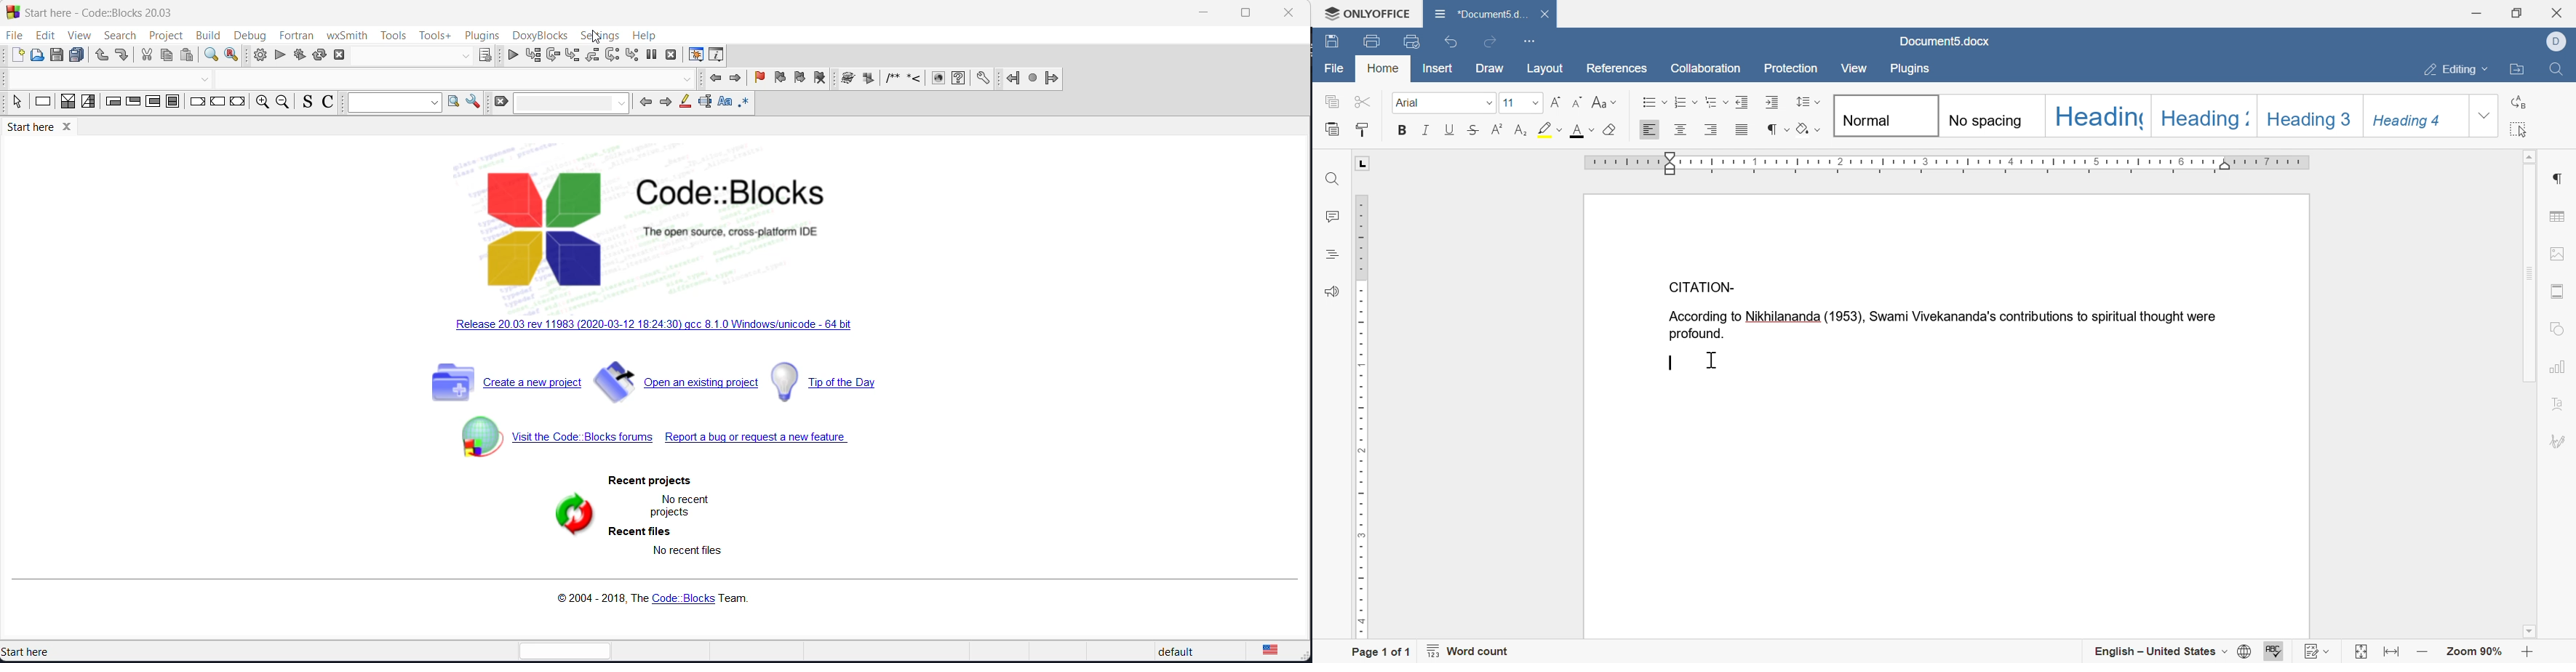  Describe the element at coordinates (1714, 99) in the screenshot. I see `multilevel list` at that location.